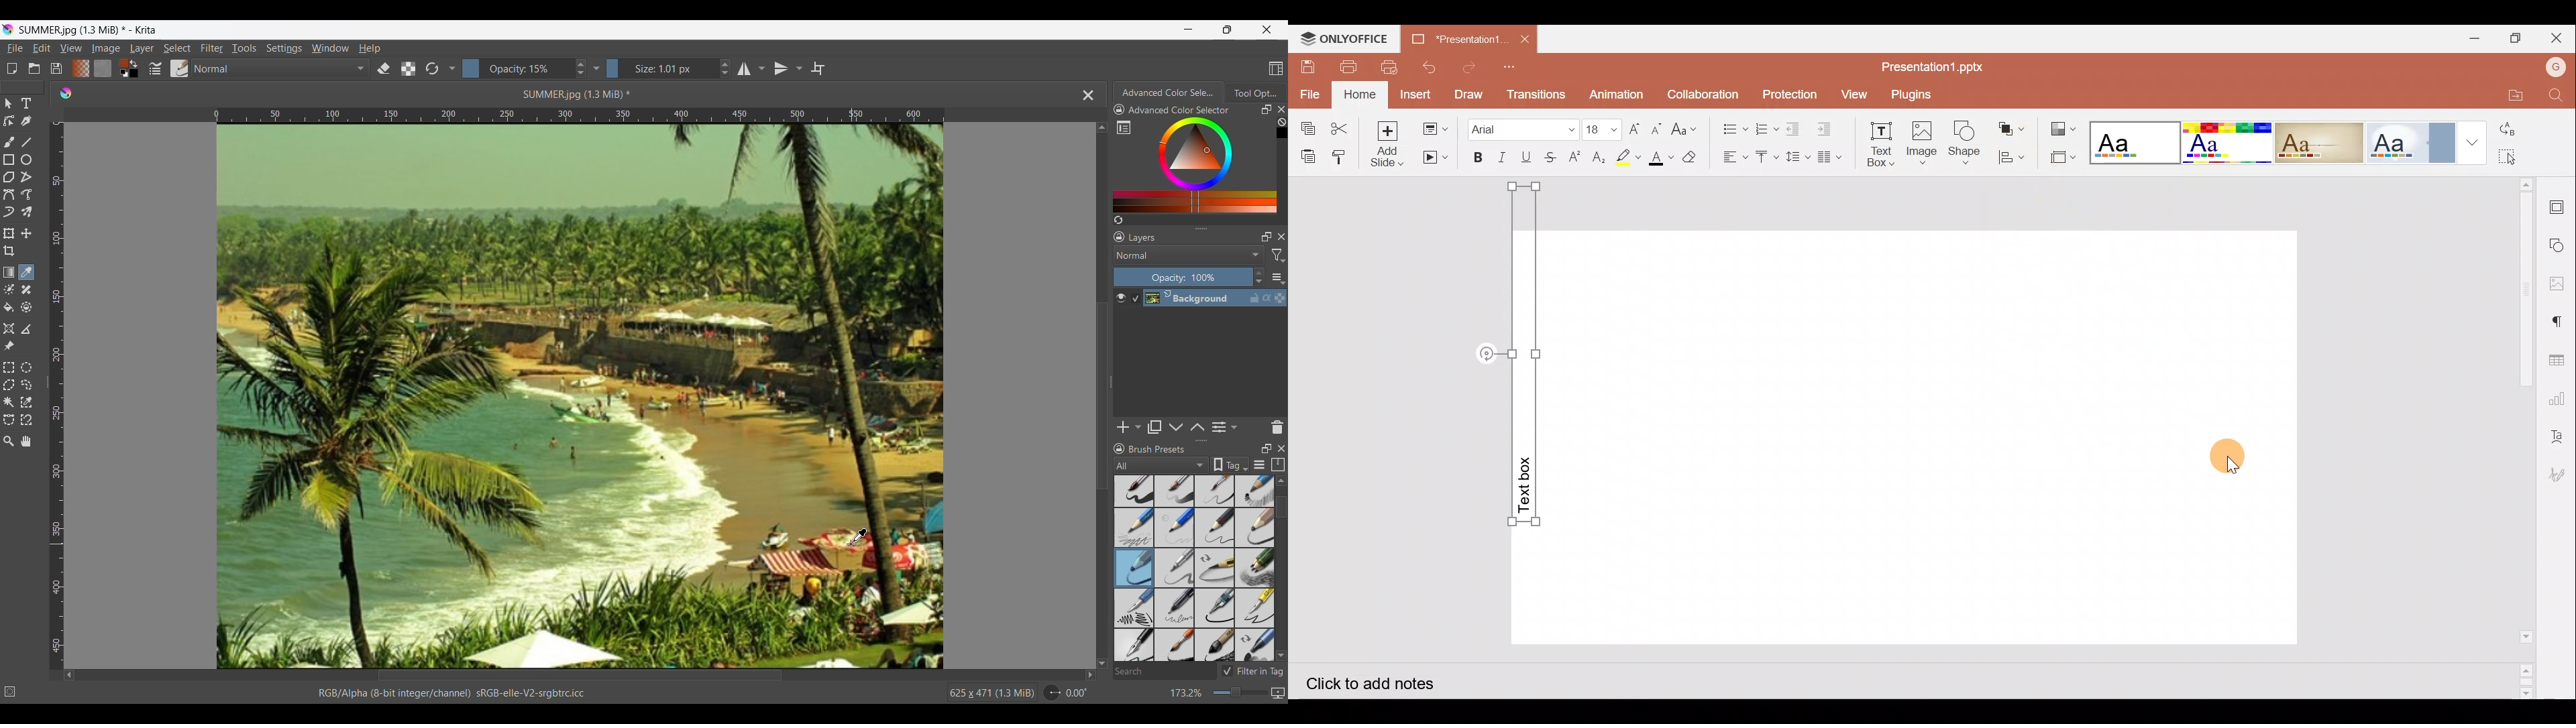 The image size is (2576, 728). What do you see at coordinates (1123, 127) in the screenshot?
I see `` at bounding box center [1123, 127].